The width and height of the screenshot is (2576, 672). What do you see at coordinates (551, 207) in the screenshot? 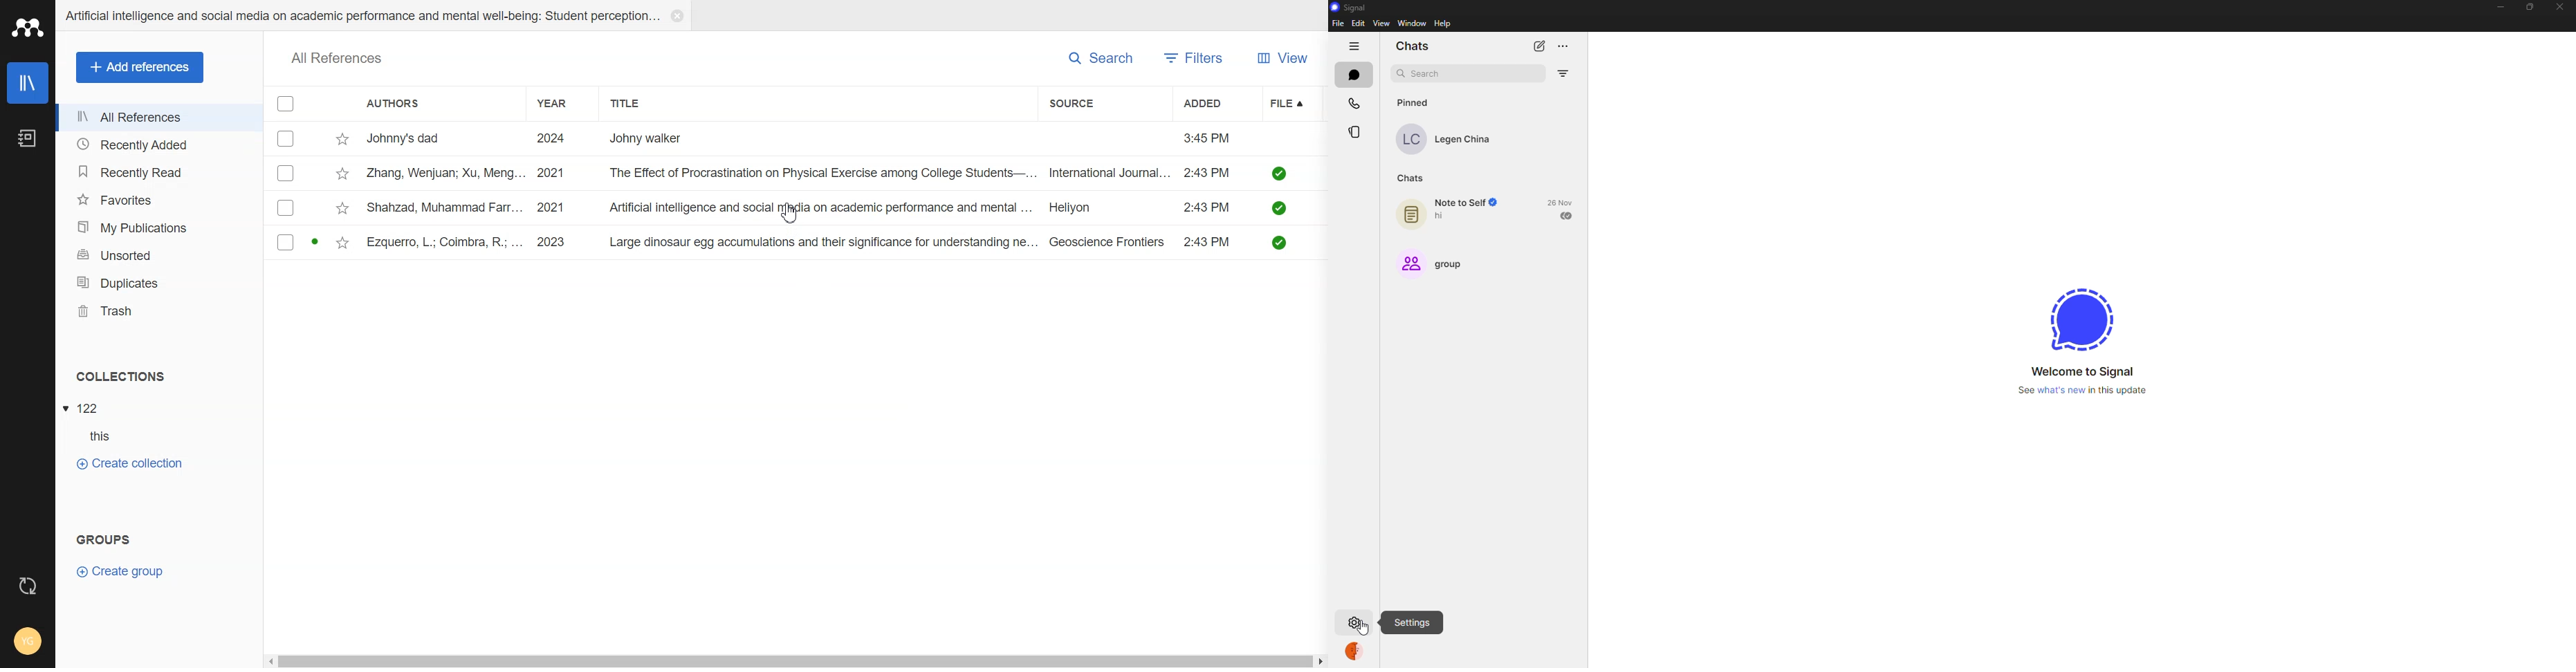
I see `2021` at bounding box center [551, 207].